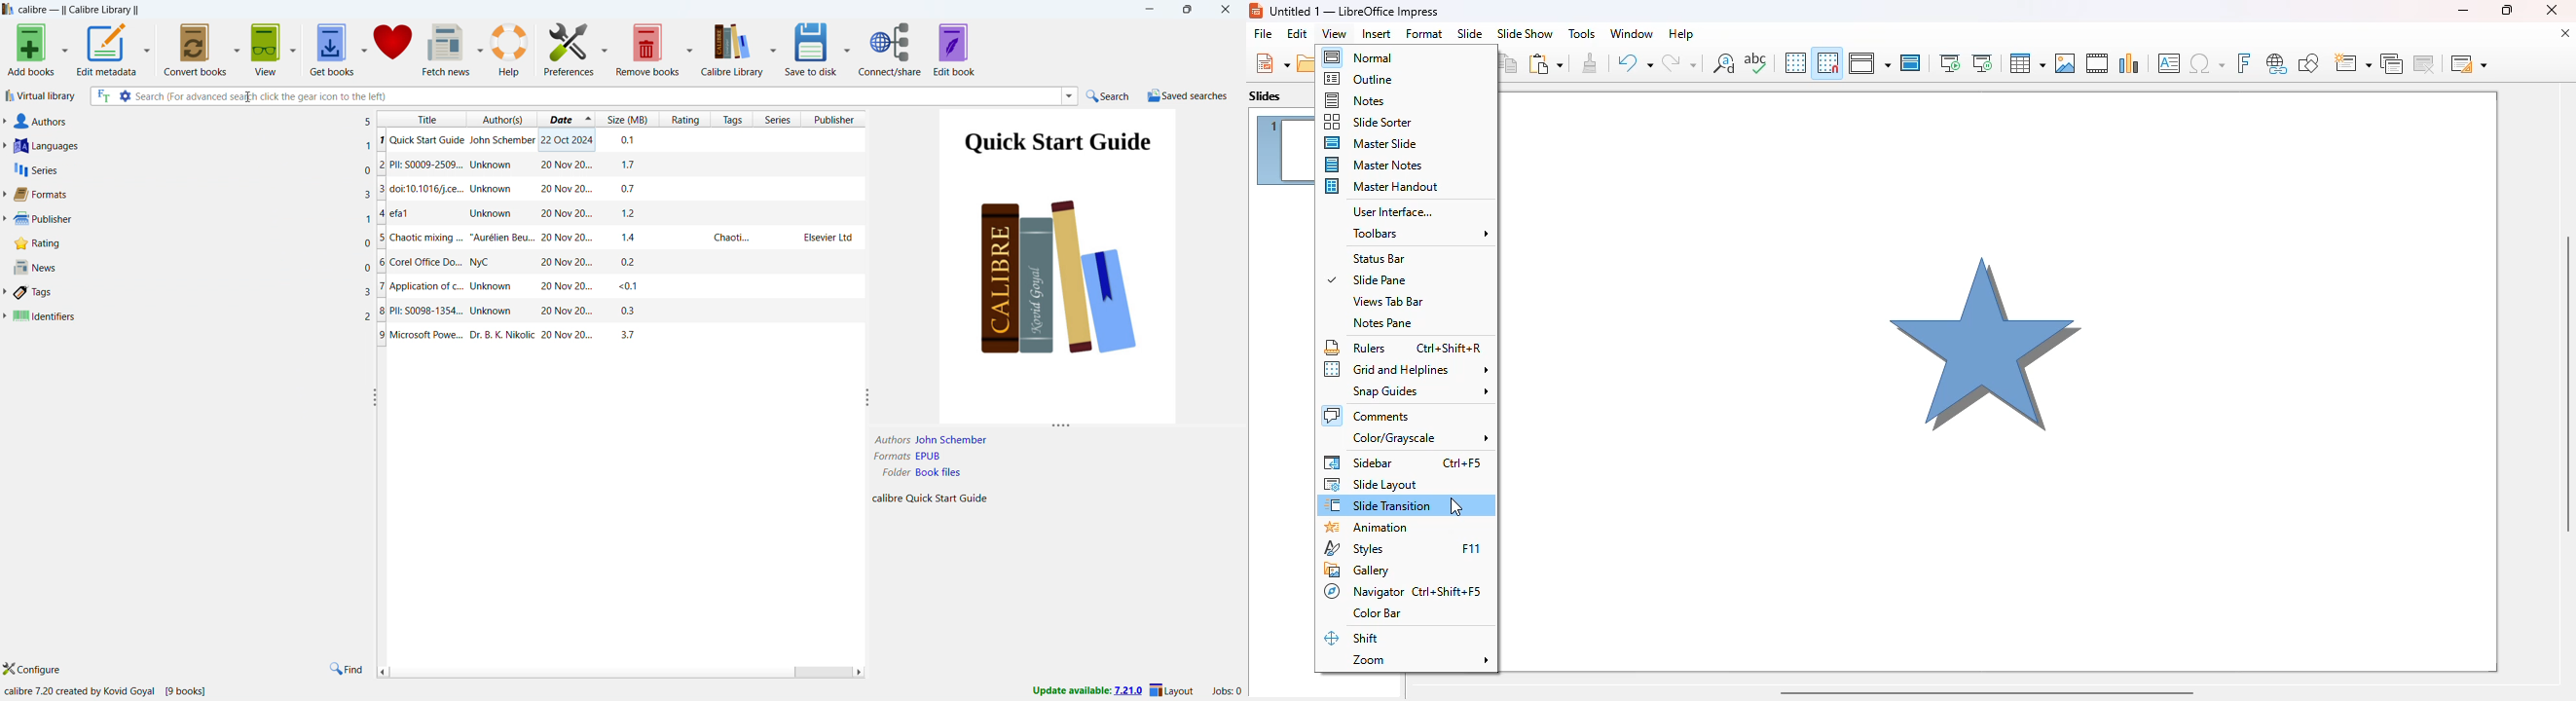 This screenshot has width=2576, height=728. Describe the element at coordinates (1986, 693) in the screenshot. I see `horizontal scroll bar` at that location.